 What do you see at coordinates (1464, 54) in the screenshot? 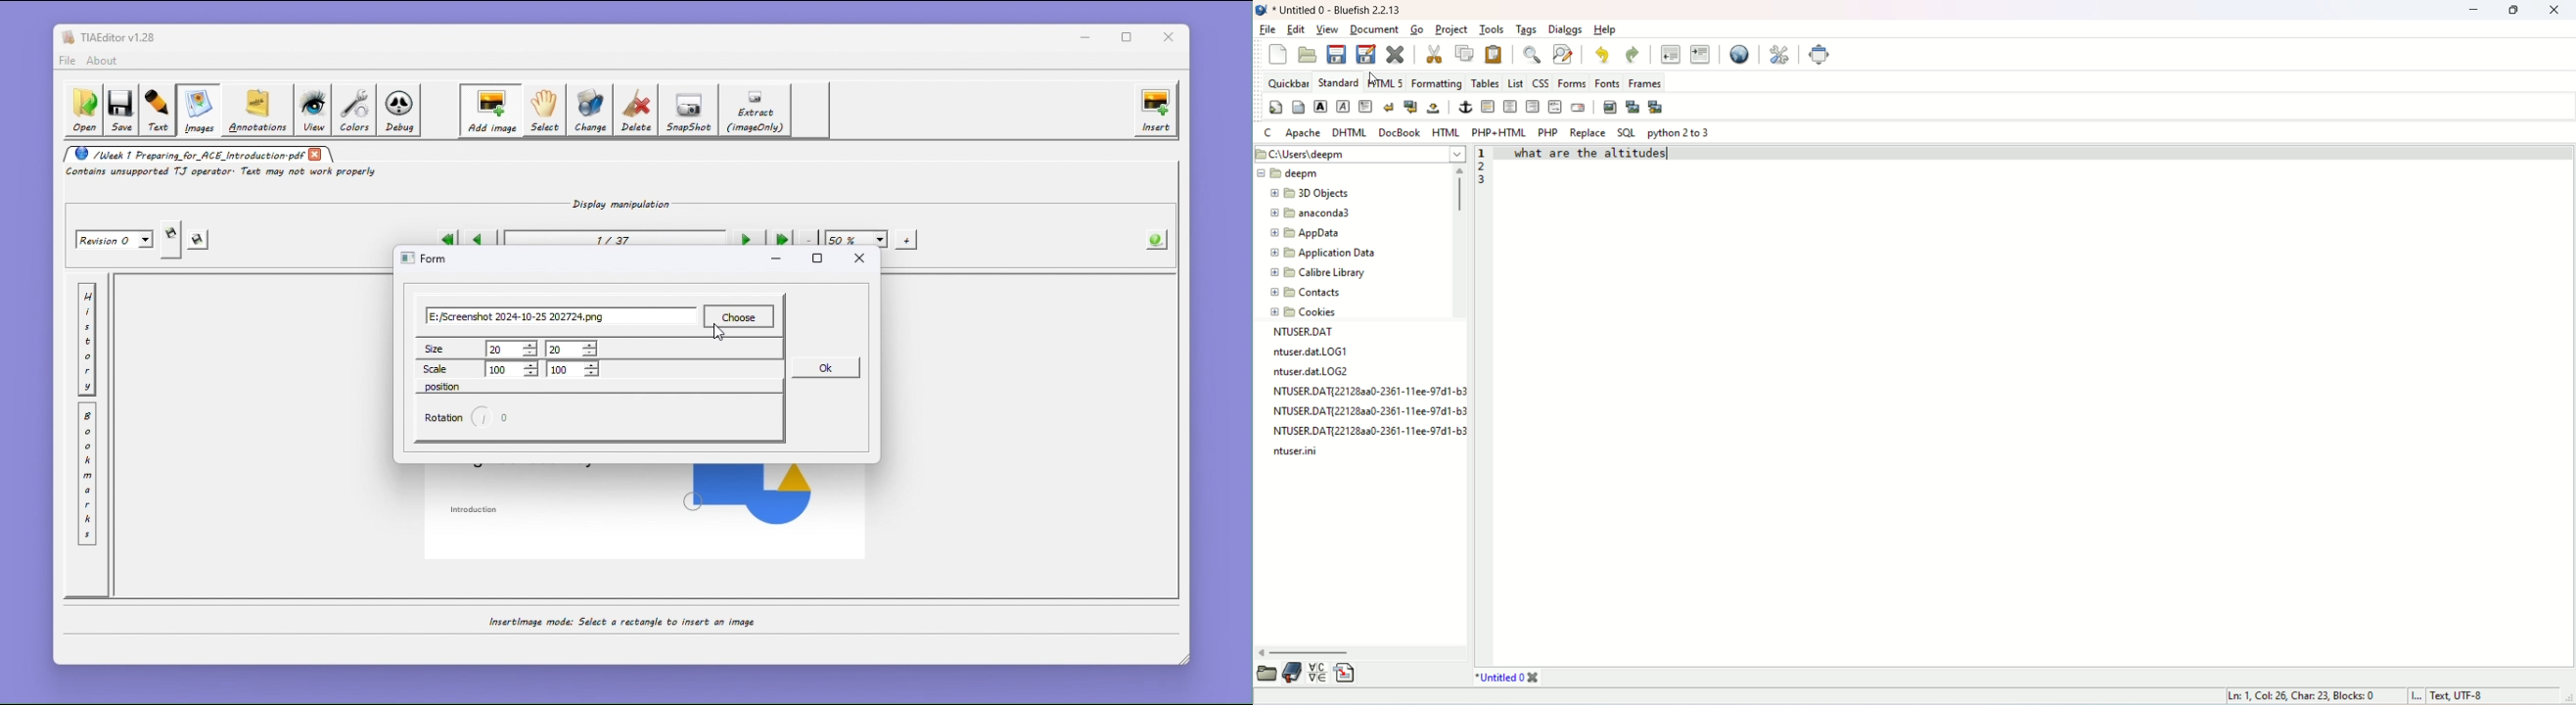
I see `copy` at bounding box center [1464, 54].